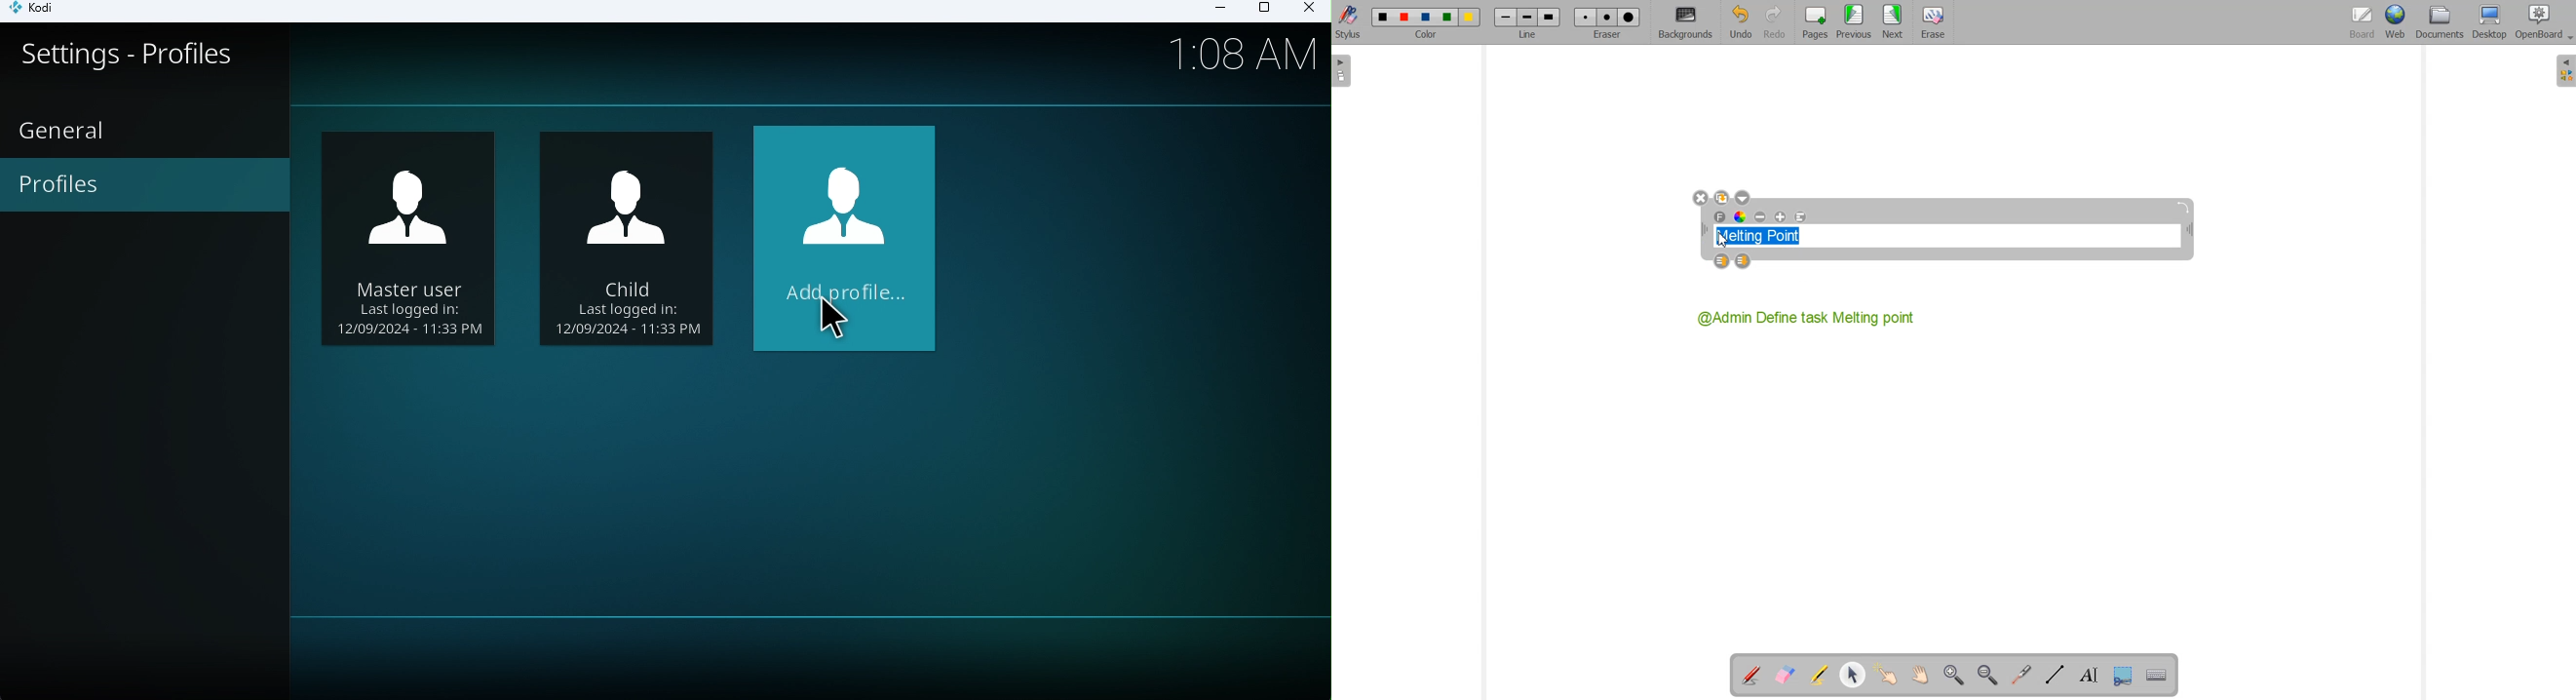 This screenshot has height=700, width=2576. I want to click on Settings-profile, so click(147, 67).